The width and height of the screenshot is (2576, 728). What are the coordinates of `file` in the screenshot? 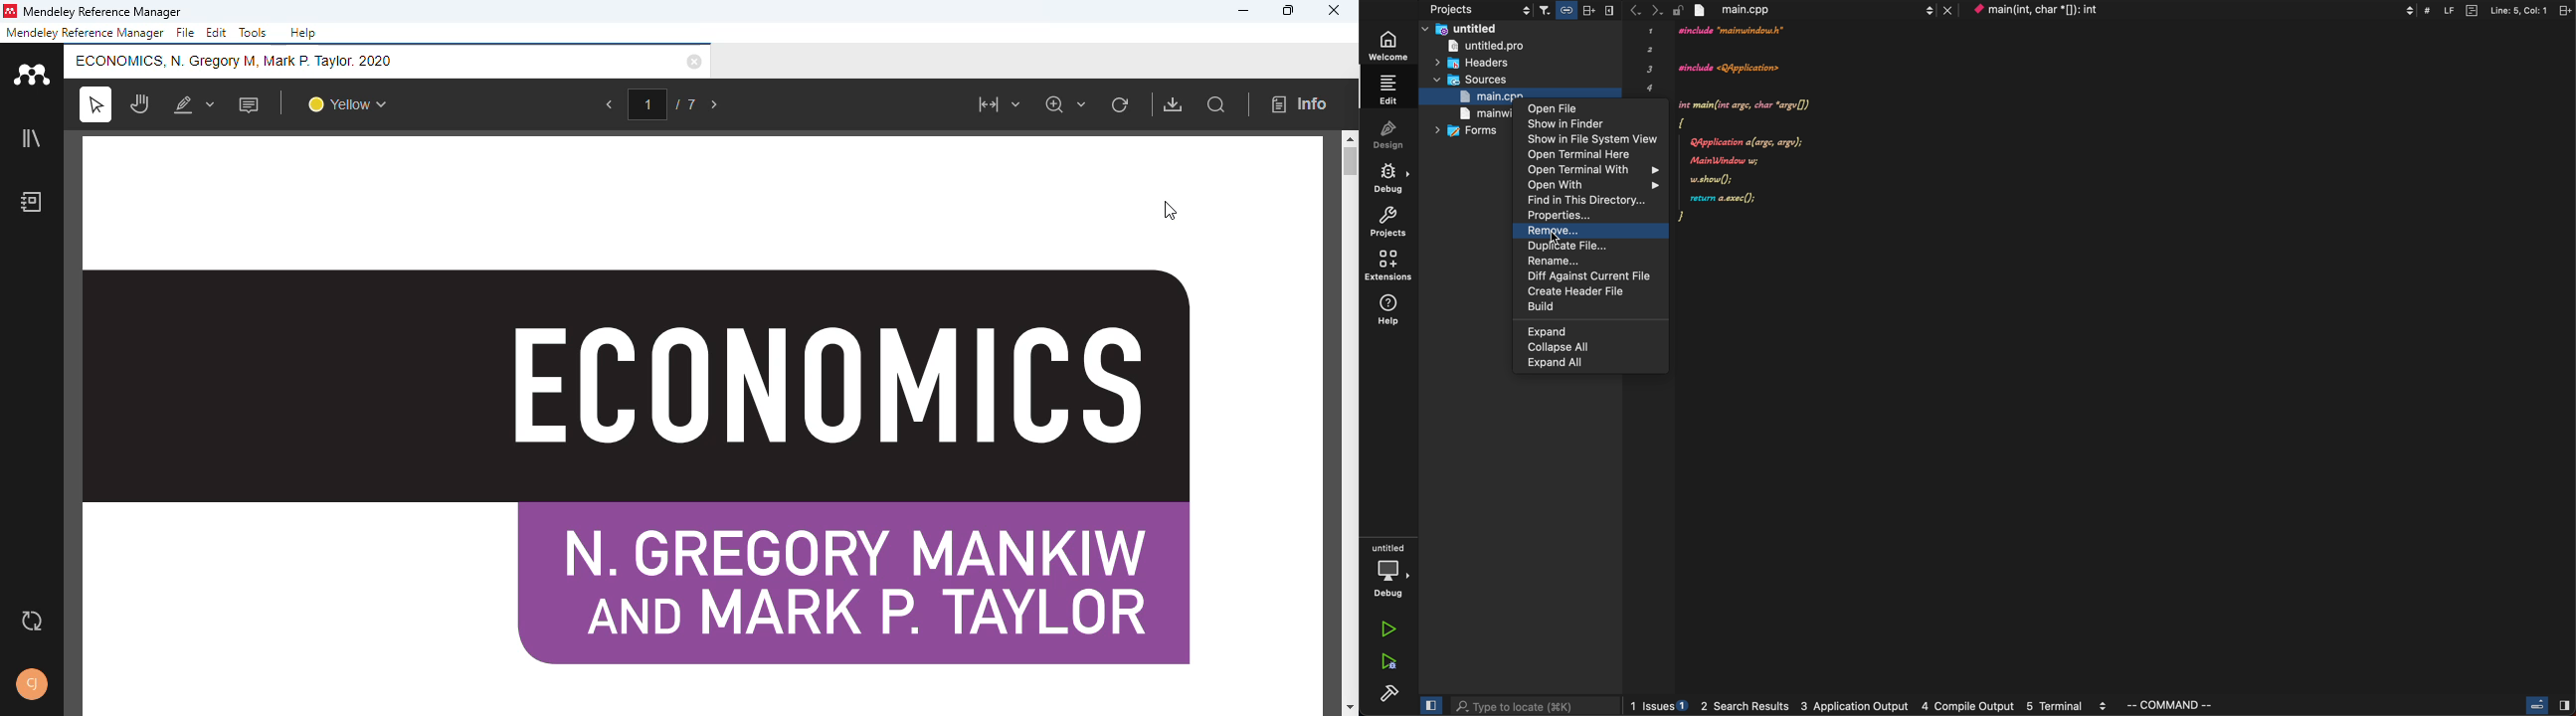 It's located at (187, 33).